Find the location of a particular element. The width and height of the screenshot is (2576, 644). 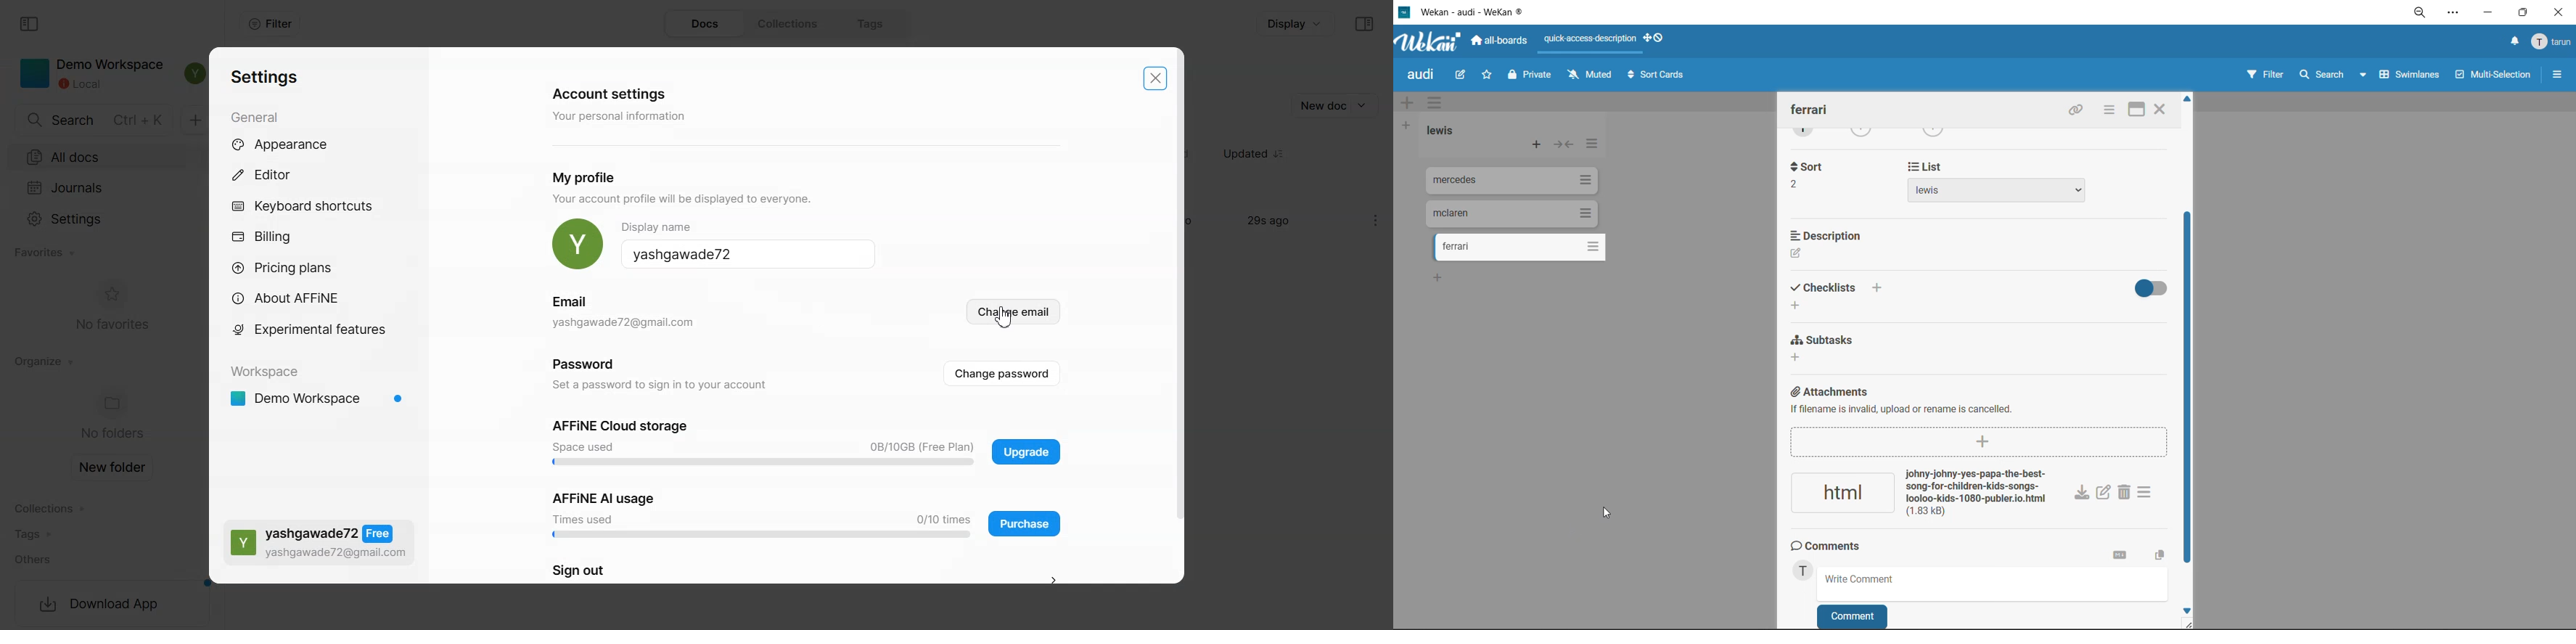

attachment actions is located at coordinates (2148, 493).